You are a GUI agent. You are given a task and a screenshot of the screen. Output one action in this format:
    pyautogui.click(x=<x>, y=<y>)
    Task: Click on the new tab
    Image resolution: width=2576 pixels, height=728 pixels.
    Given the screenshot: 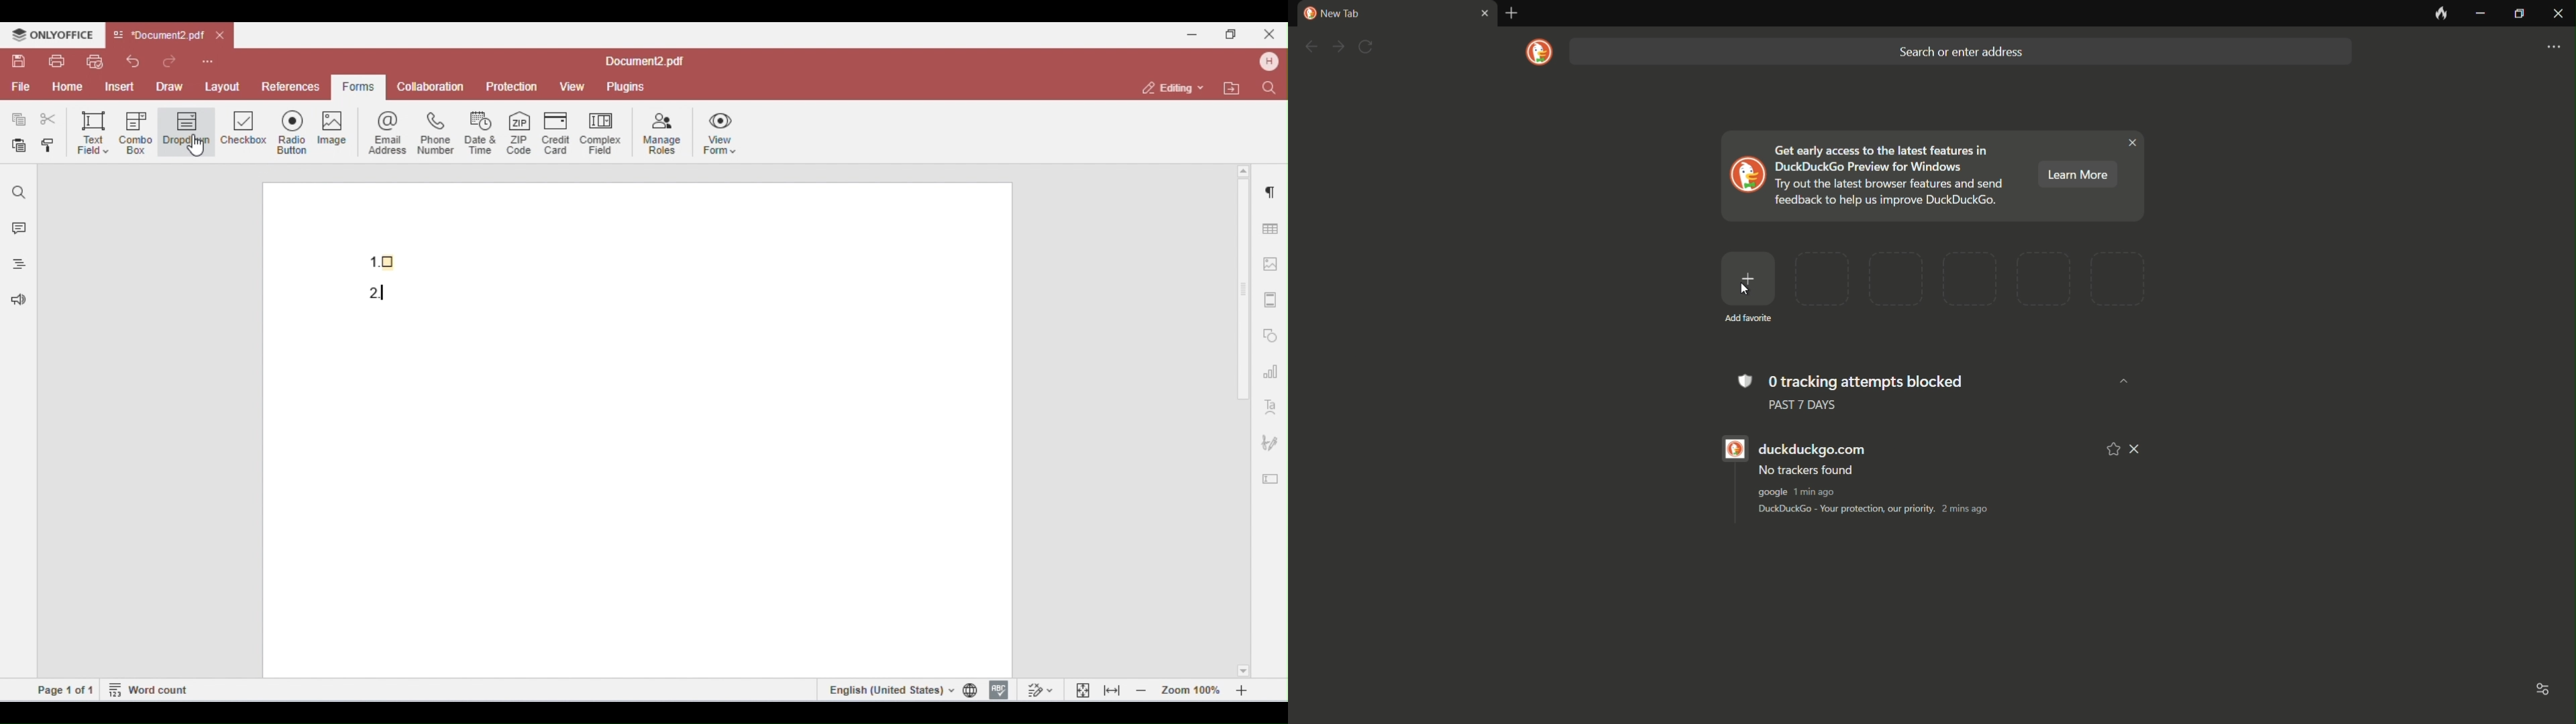 What is the action you would take?
    pyautogui.click(x=1512, y=13)
    